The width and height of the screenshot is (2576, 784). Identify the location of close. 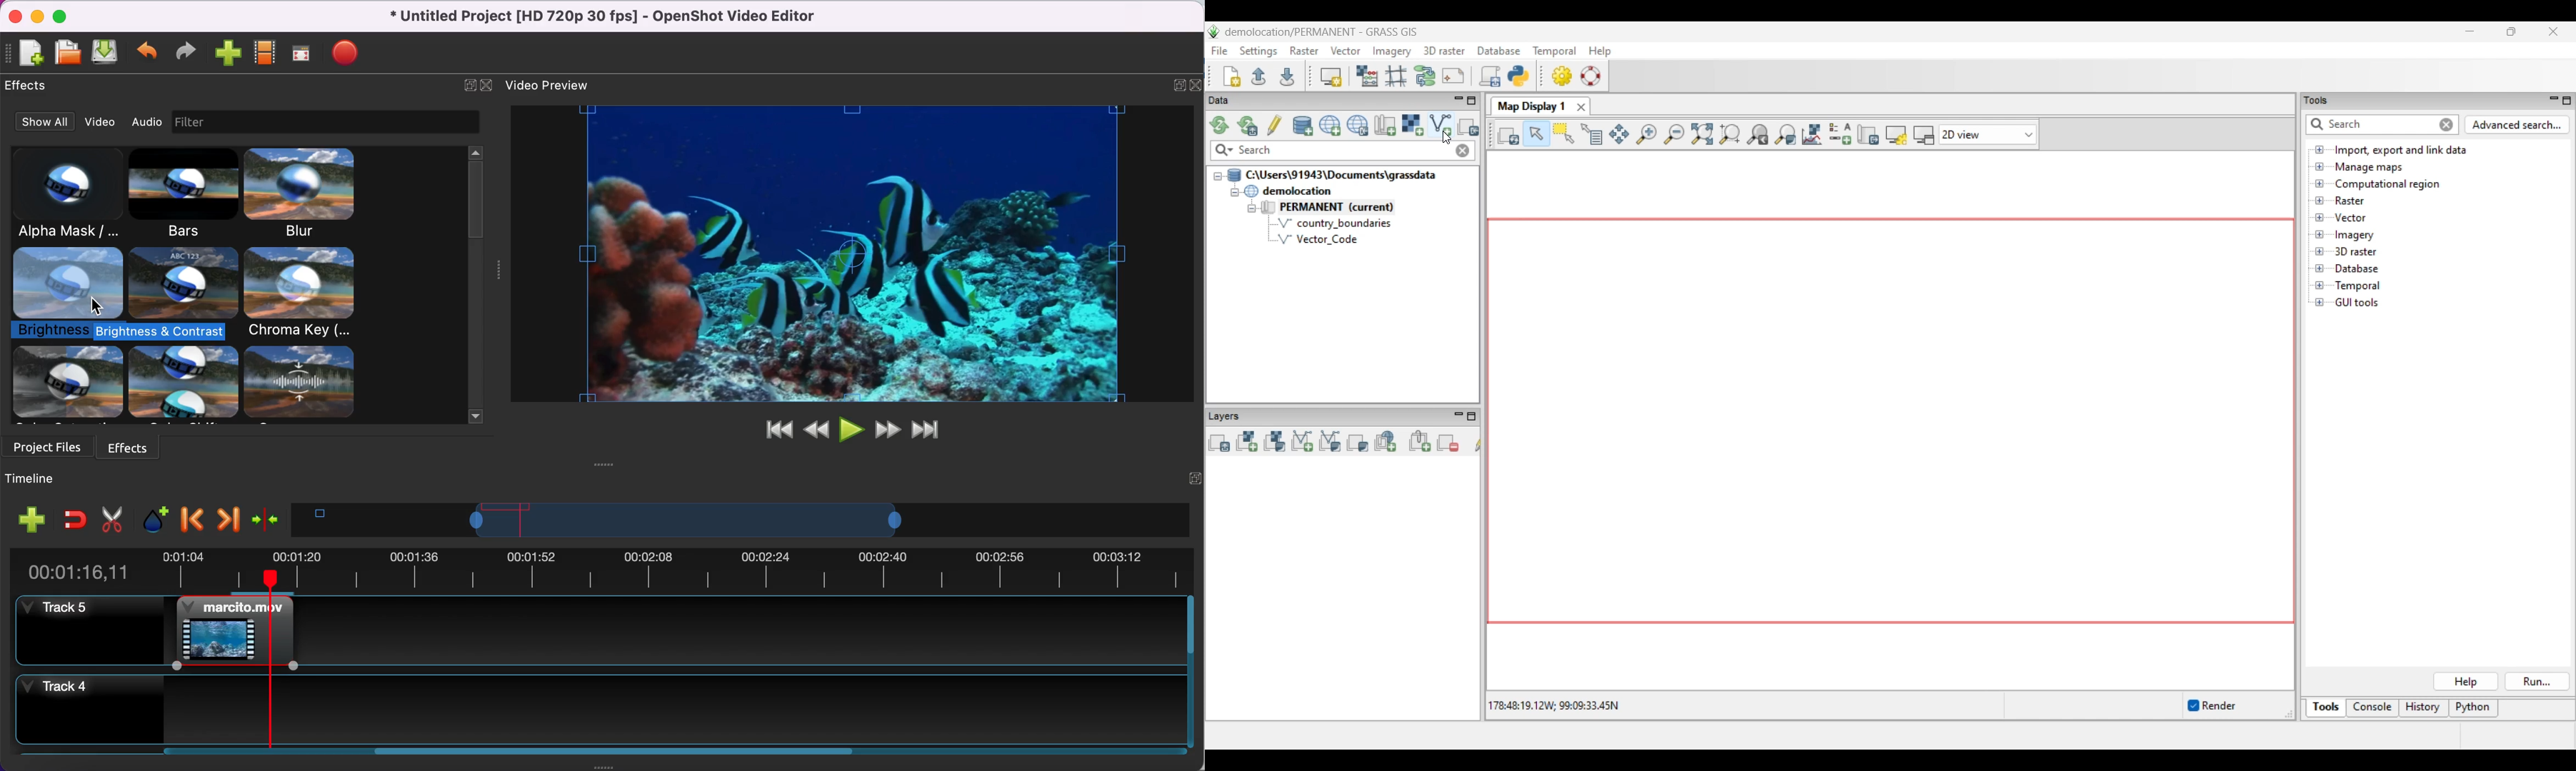
(18, 15).